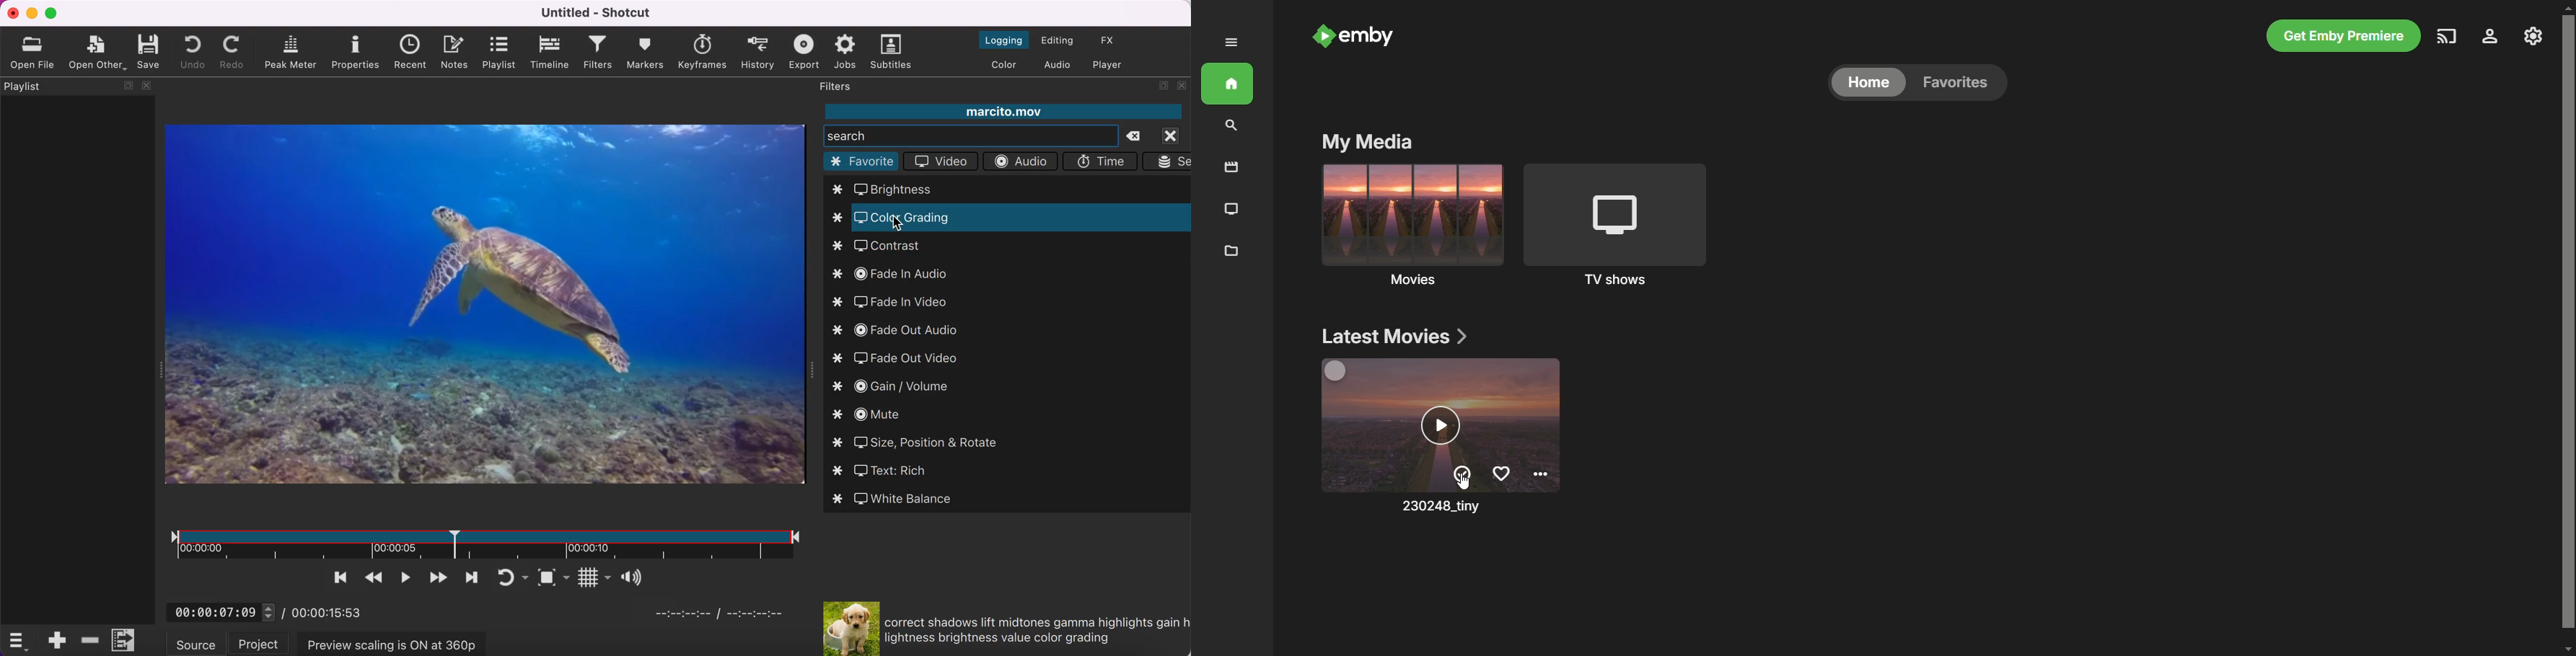 The image size is (2576, 672). What do you see at coordinates (196, 643) in the screenshot?
I see `source` at bounding box center [196, 643].